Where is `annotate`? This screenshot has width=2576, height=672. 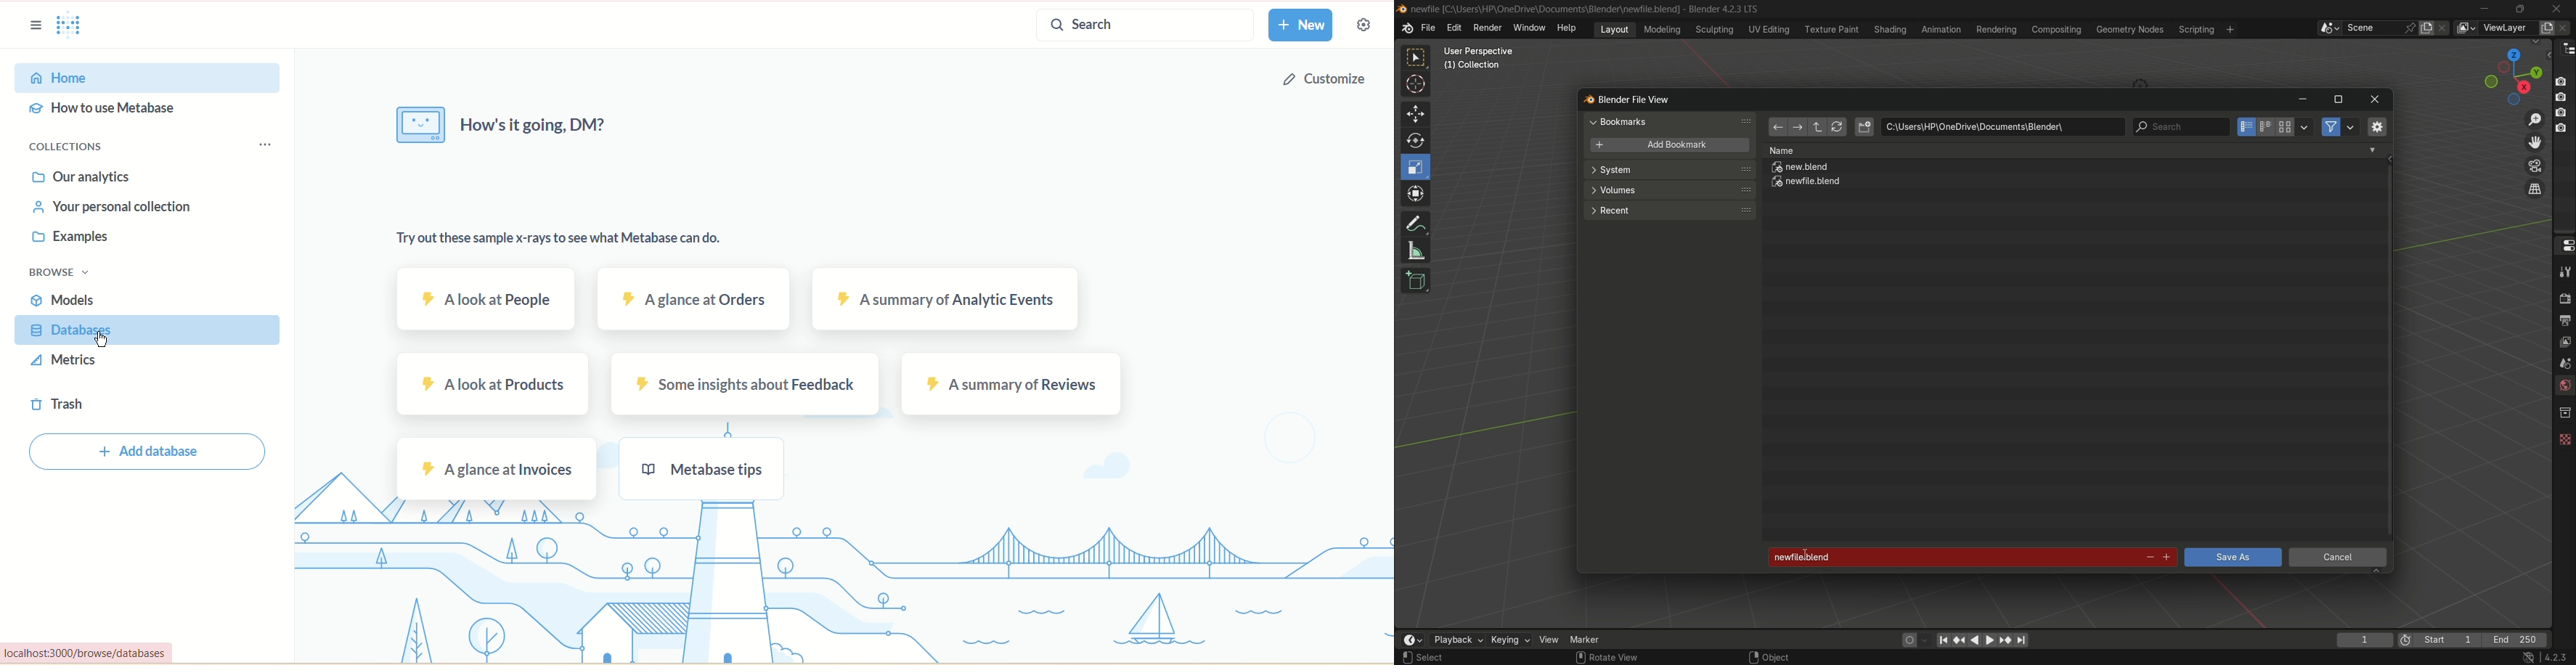 annotate is located at coordinates (1415, 222).